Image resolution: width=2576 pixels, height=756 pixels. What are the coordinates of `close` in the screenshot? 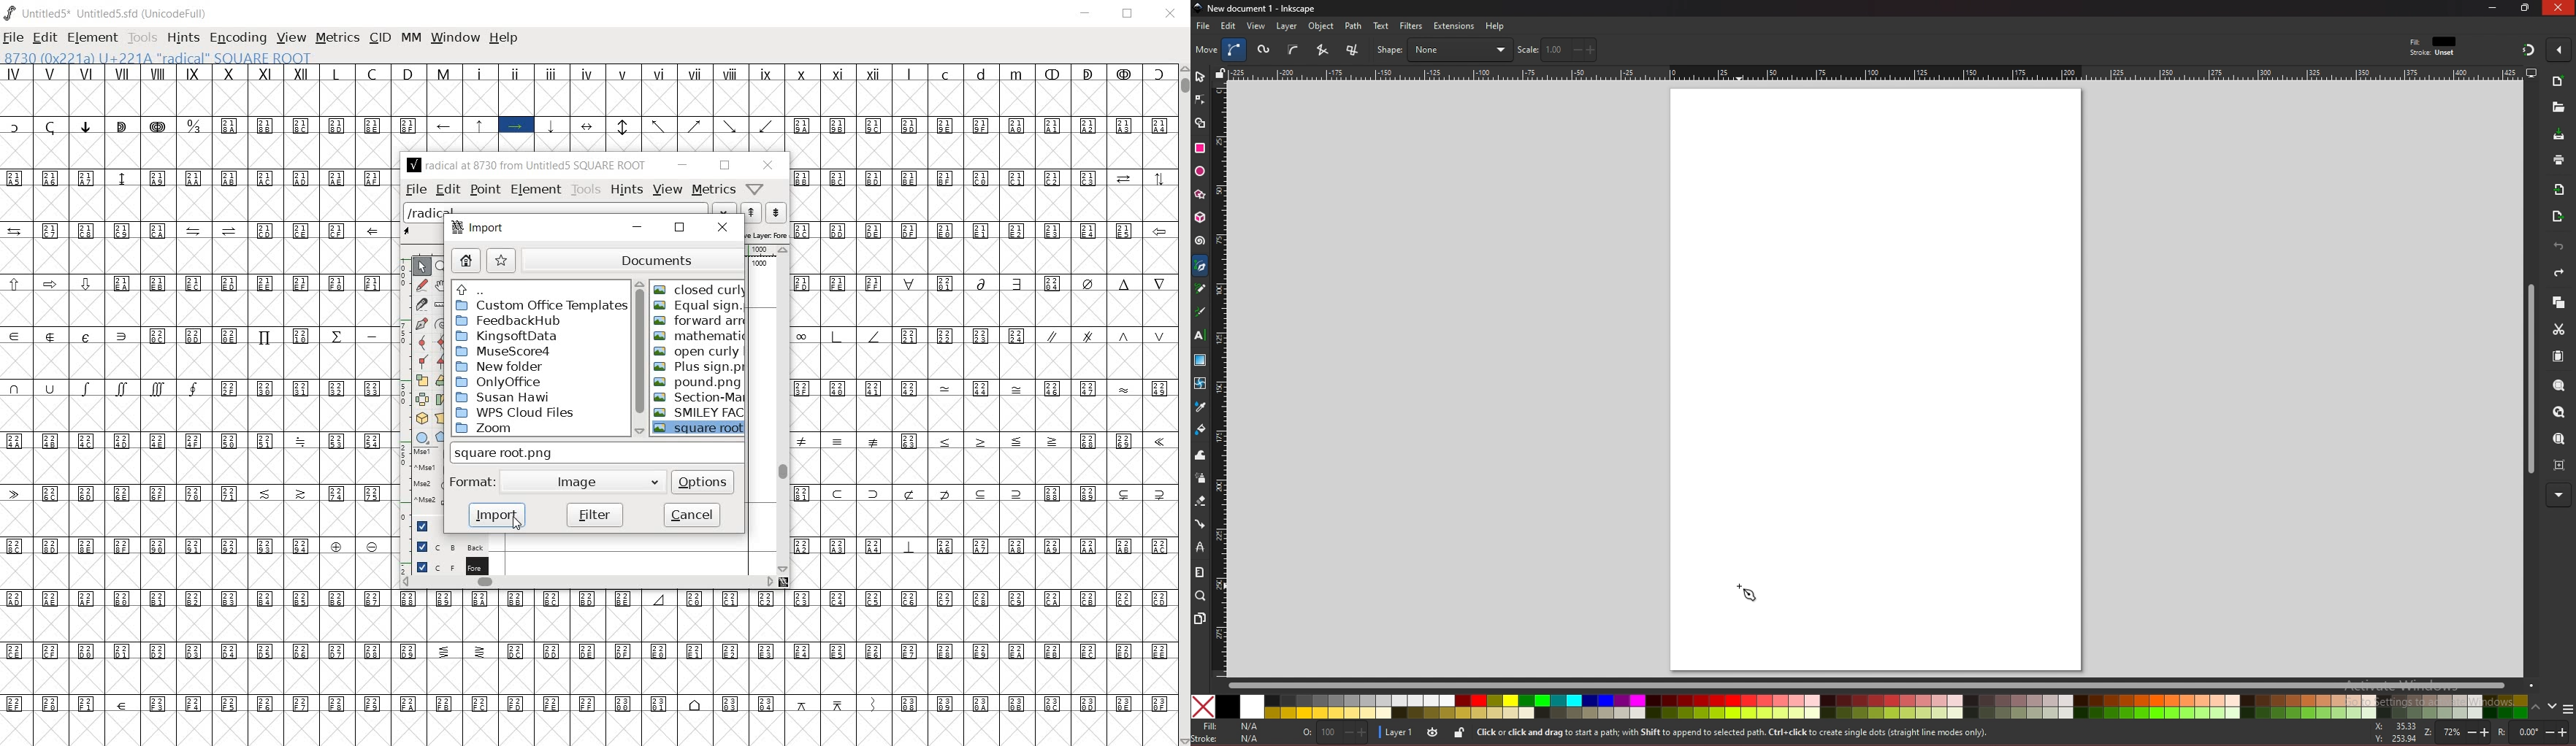 It's located at (2560, 8).